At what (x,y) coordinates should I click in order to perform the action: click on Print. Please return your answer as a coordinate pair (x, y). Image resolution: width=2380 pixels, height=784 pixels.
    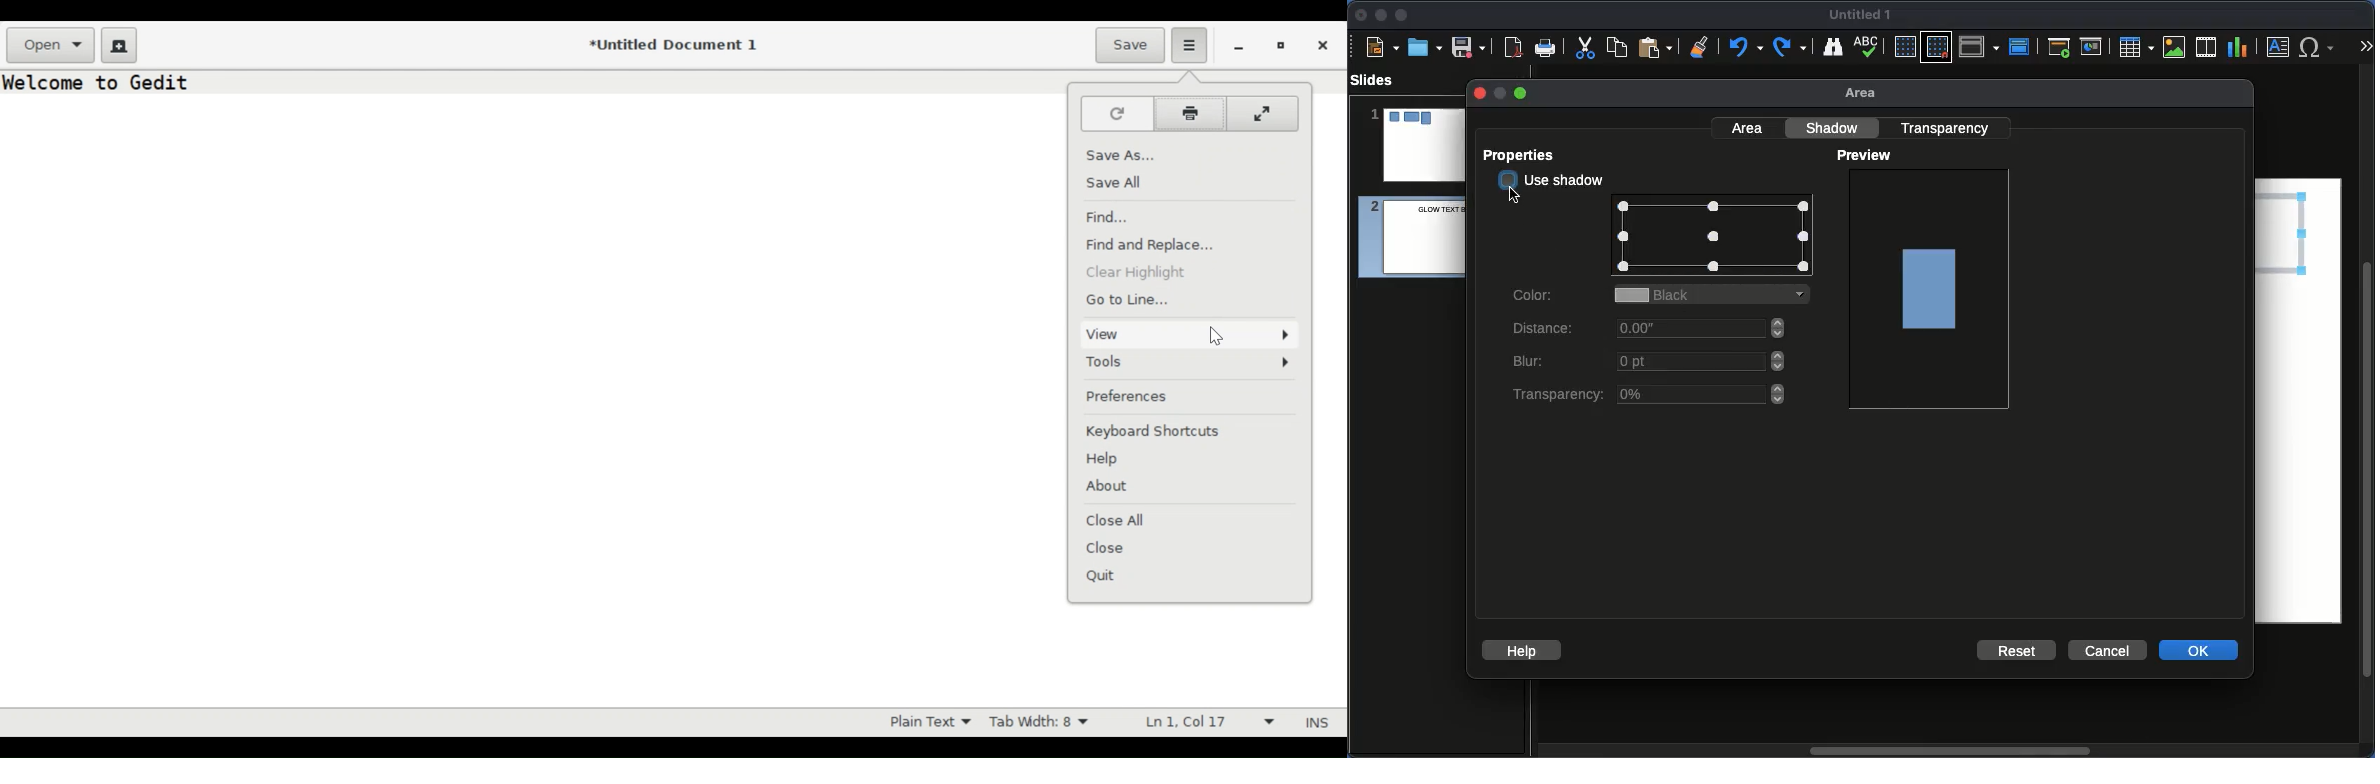
    Looking at the image, I should click on (1190, 114).